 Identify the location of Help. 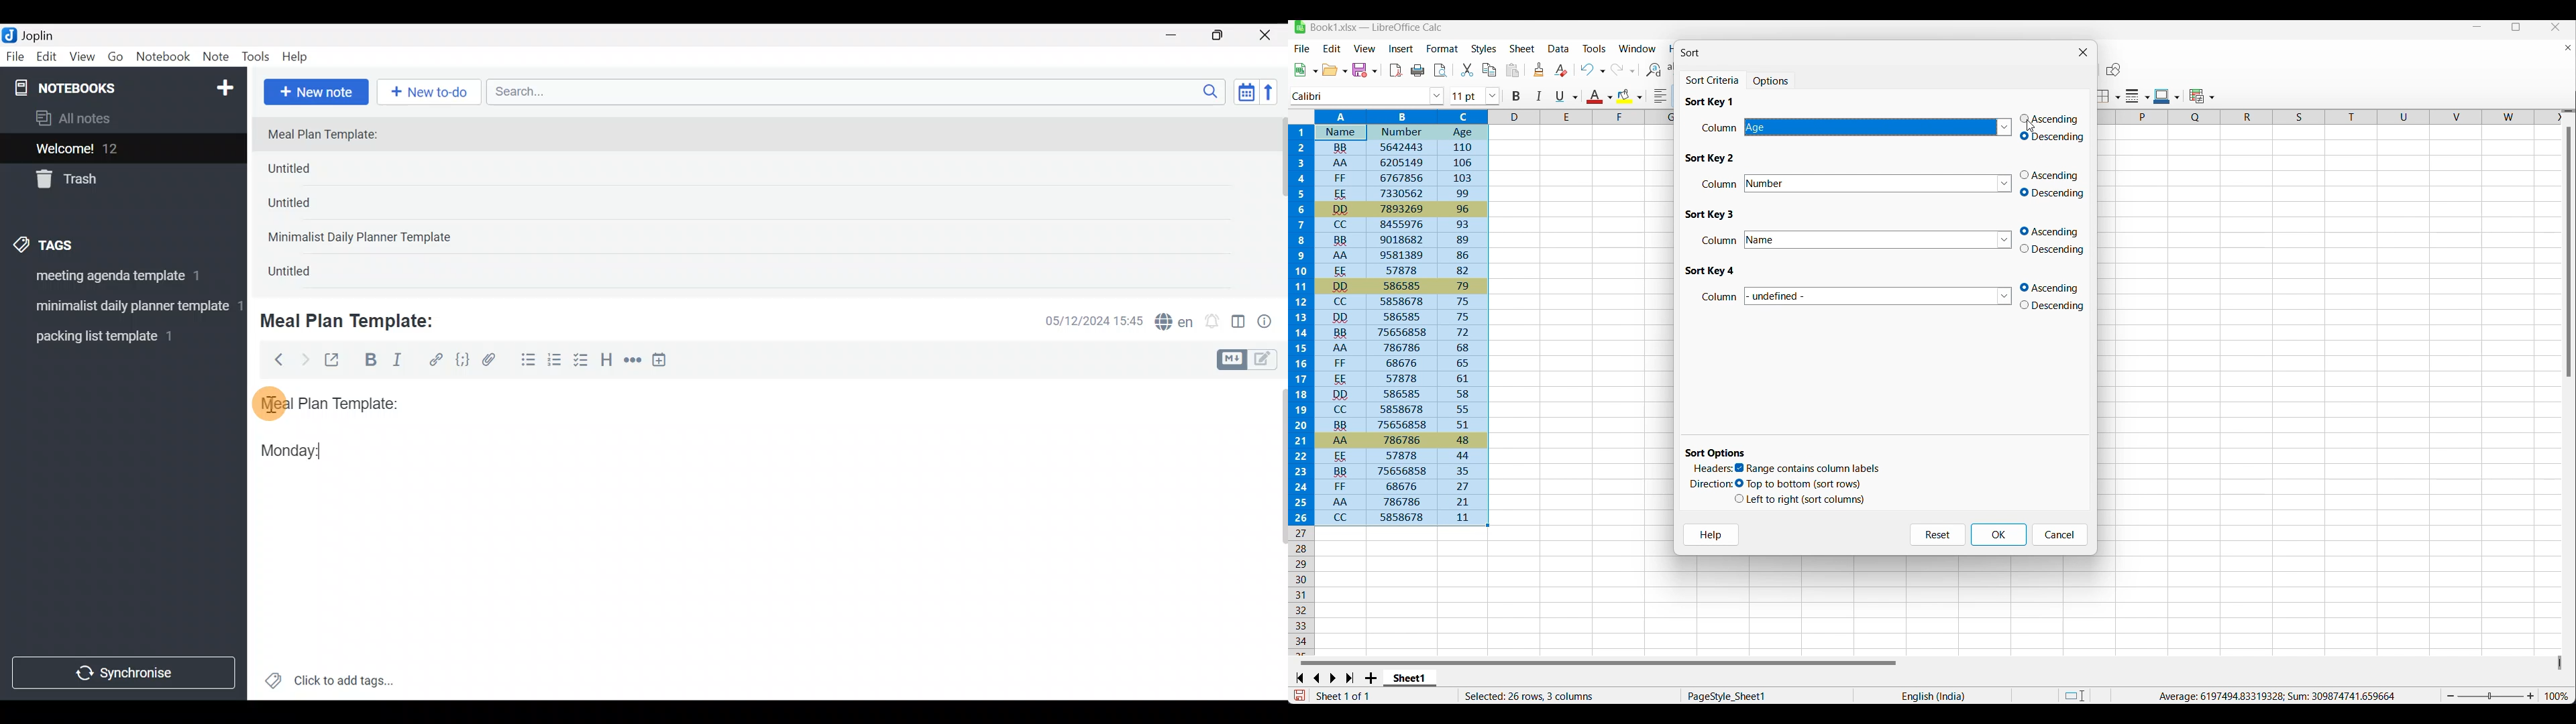
(1711, 534).